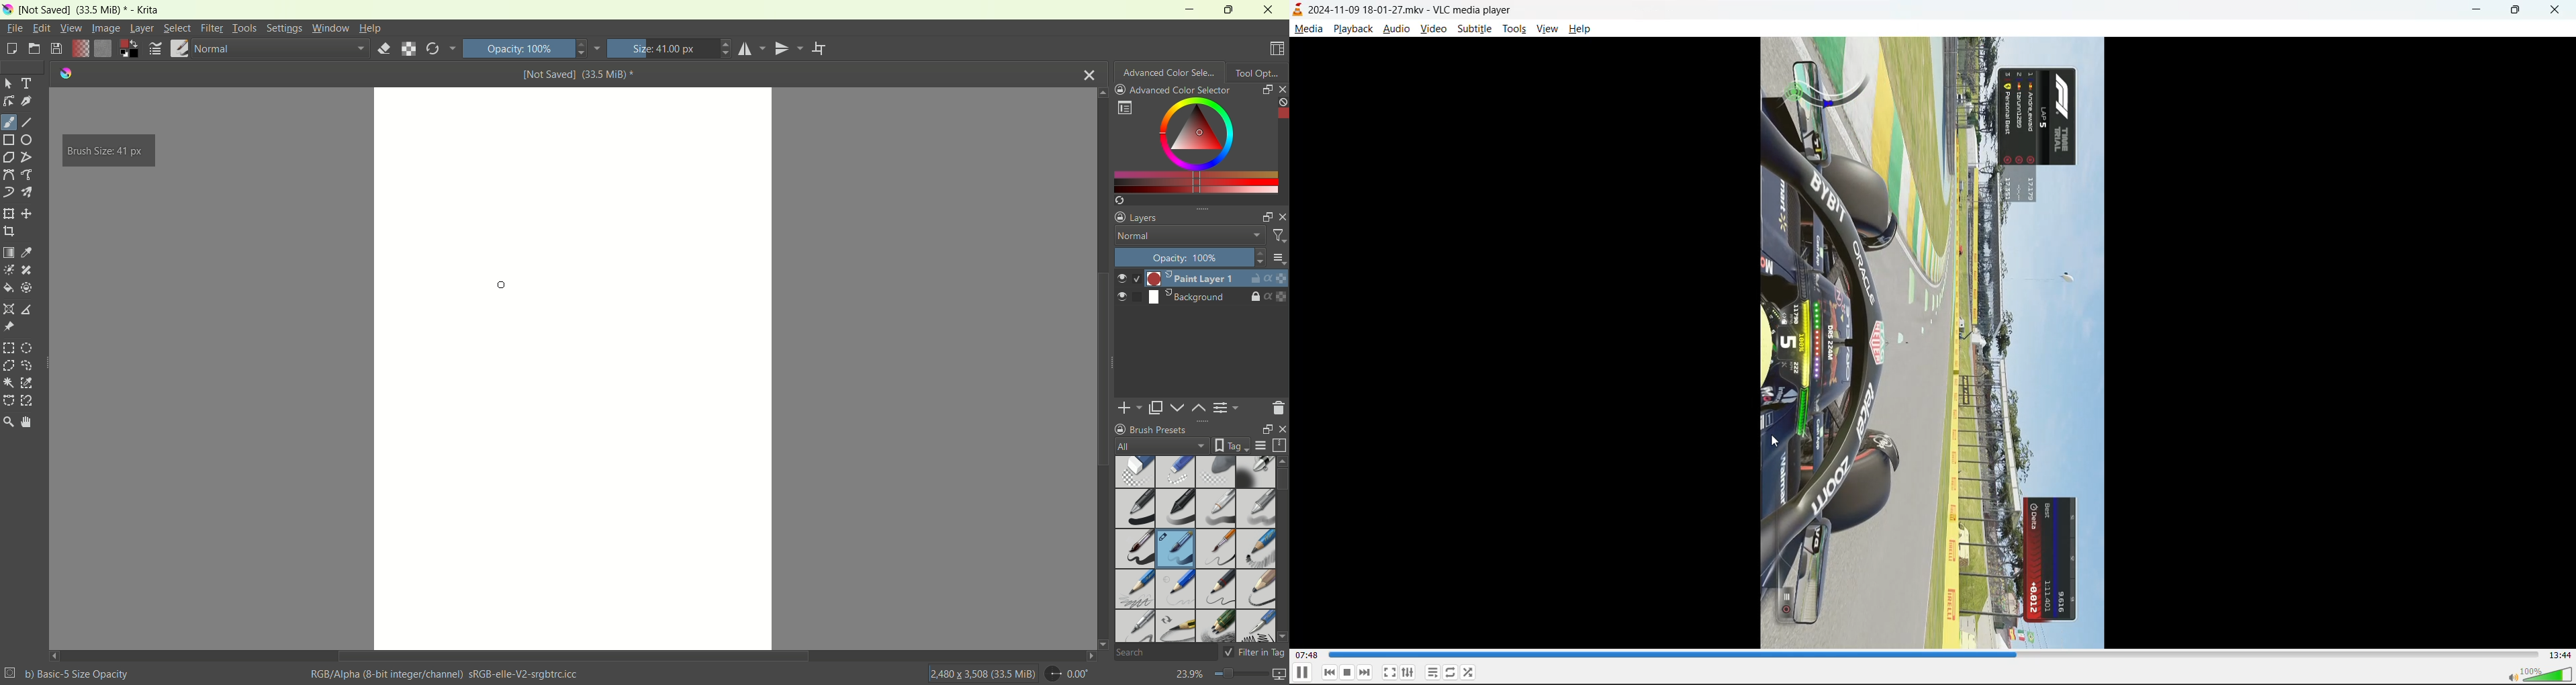  I want to click on options, so click(1278, 258).